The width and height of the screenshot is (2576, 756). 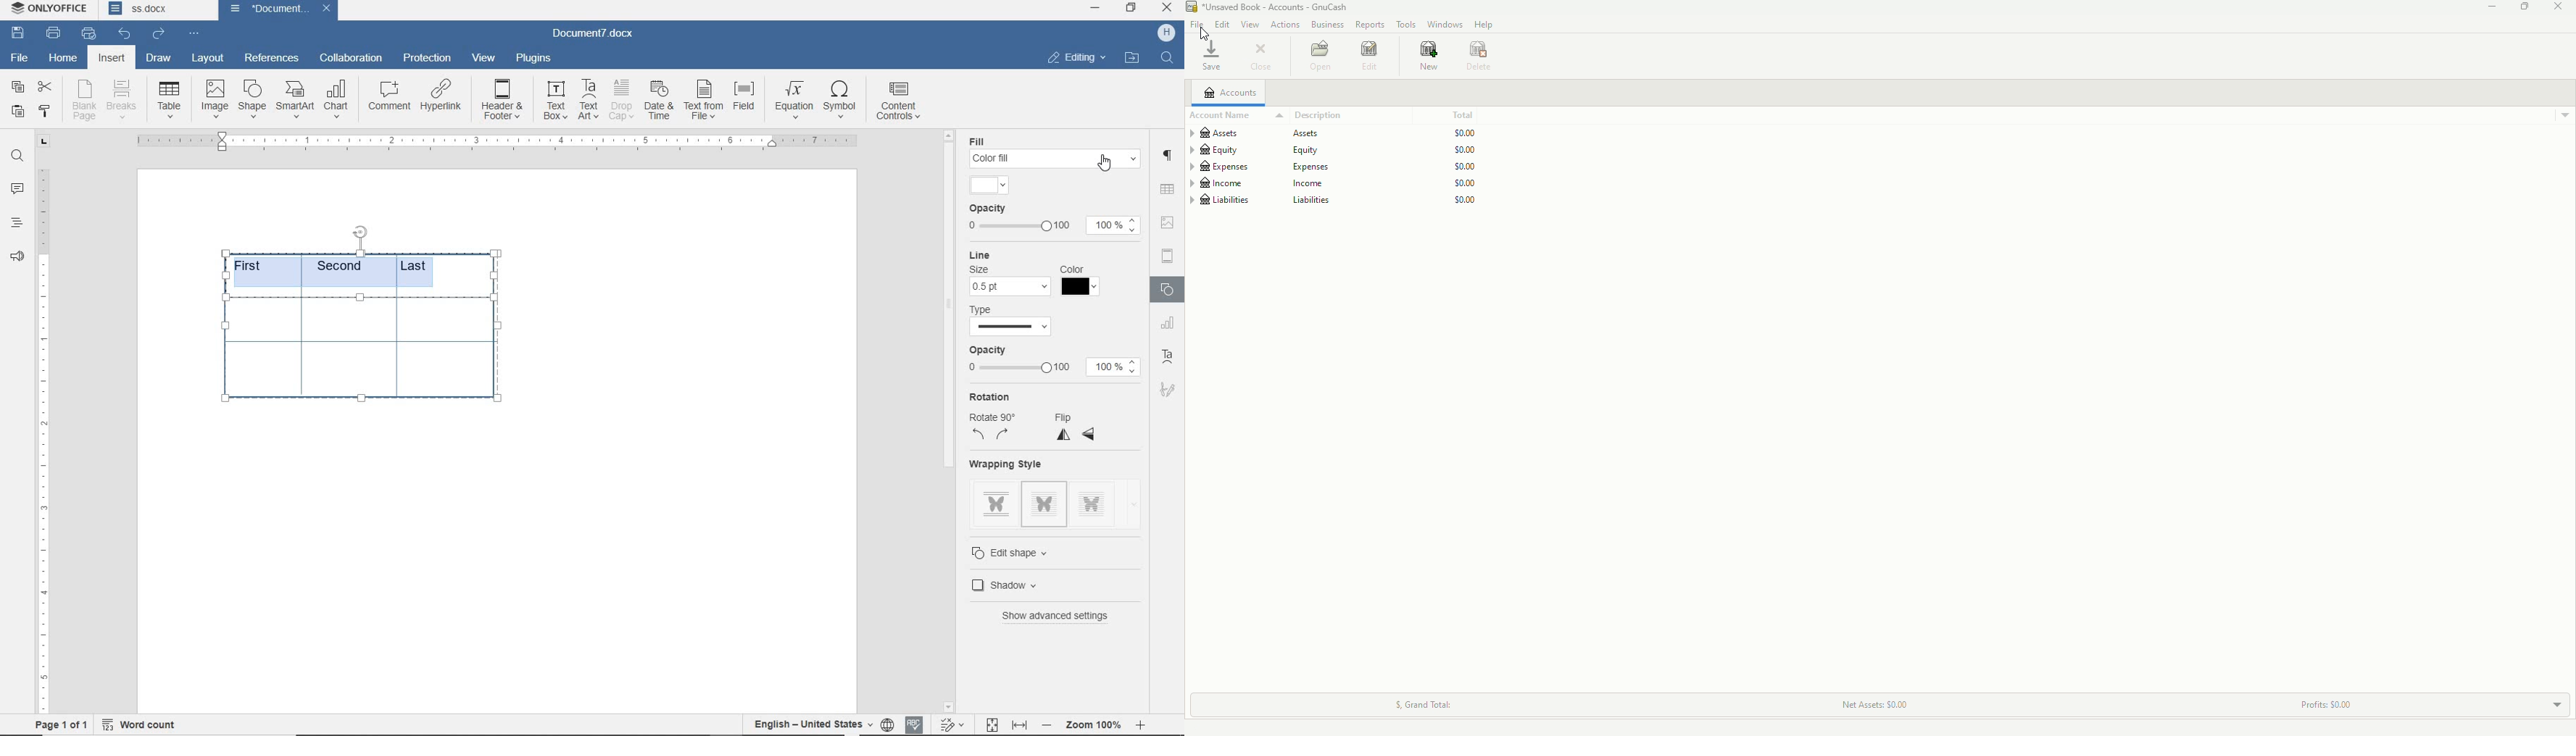 What do you see at coordinates (54, 32) in the screenshot?
I see `print` at bounding box center [54, 32].